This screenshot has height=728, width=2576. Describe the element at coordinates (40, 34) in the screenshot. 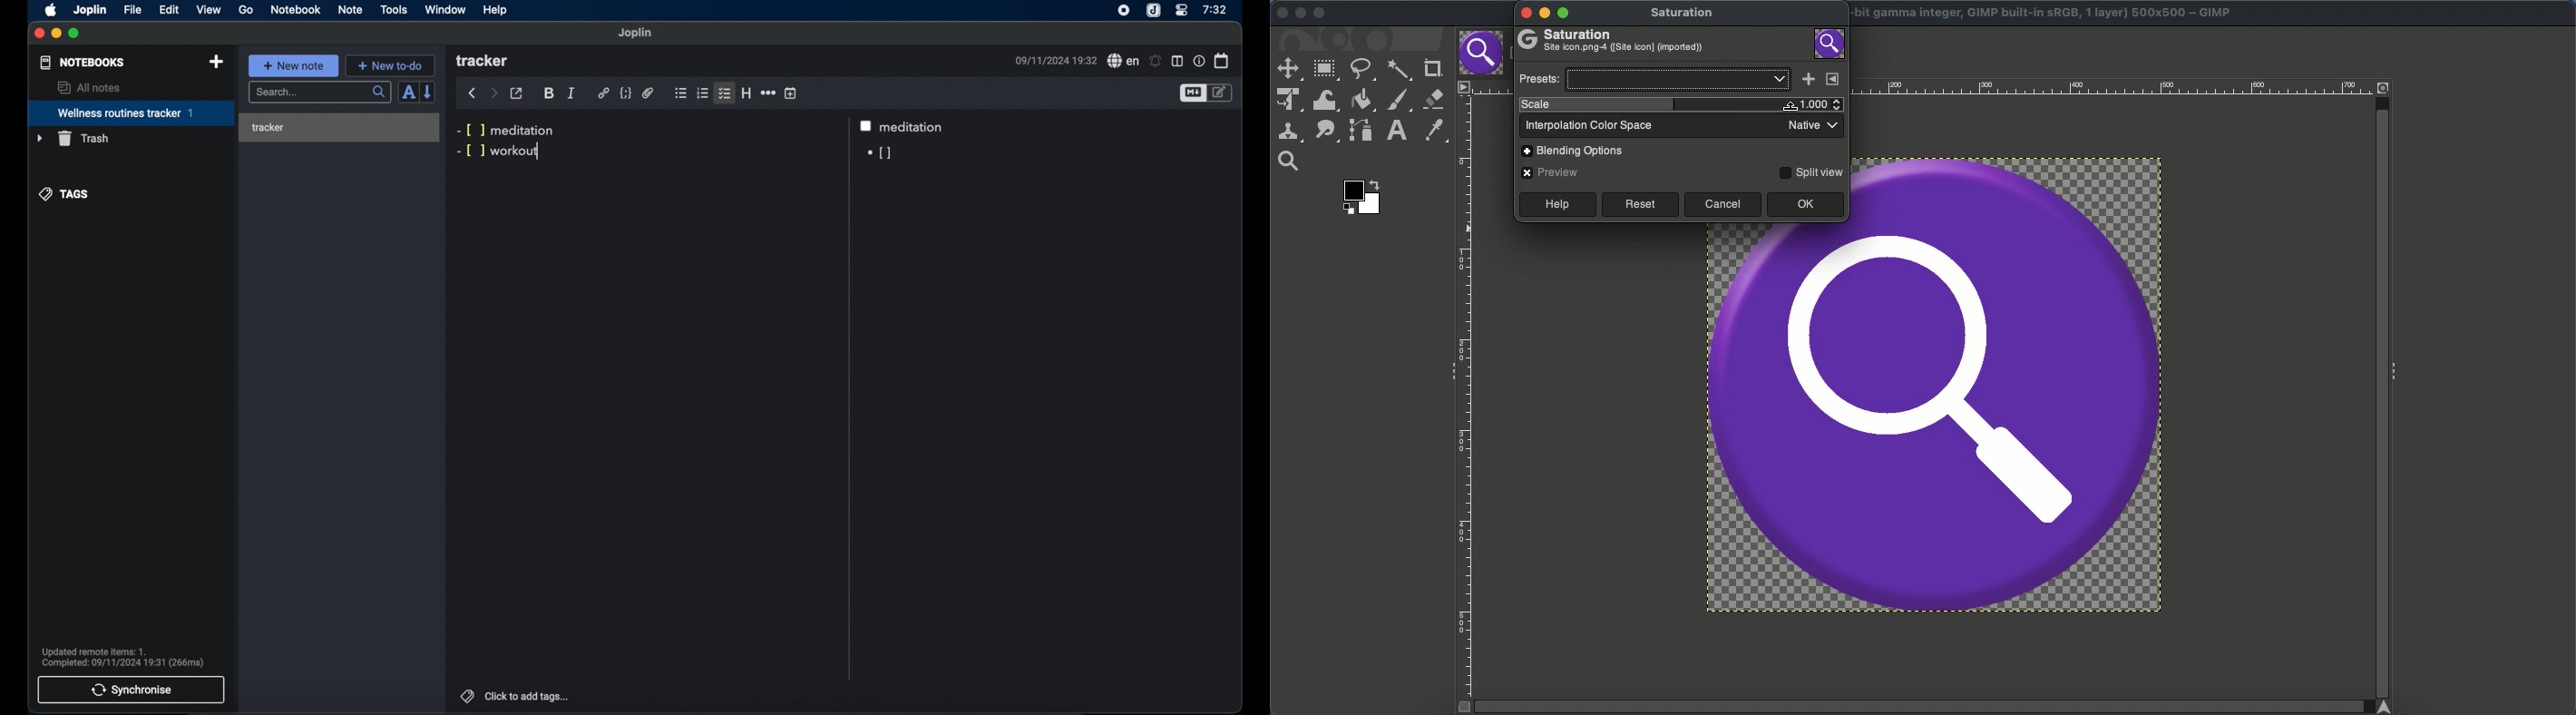

I see `close` at that location.